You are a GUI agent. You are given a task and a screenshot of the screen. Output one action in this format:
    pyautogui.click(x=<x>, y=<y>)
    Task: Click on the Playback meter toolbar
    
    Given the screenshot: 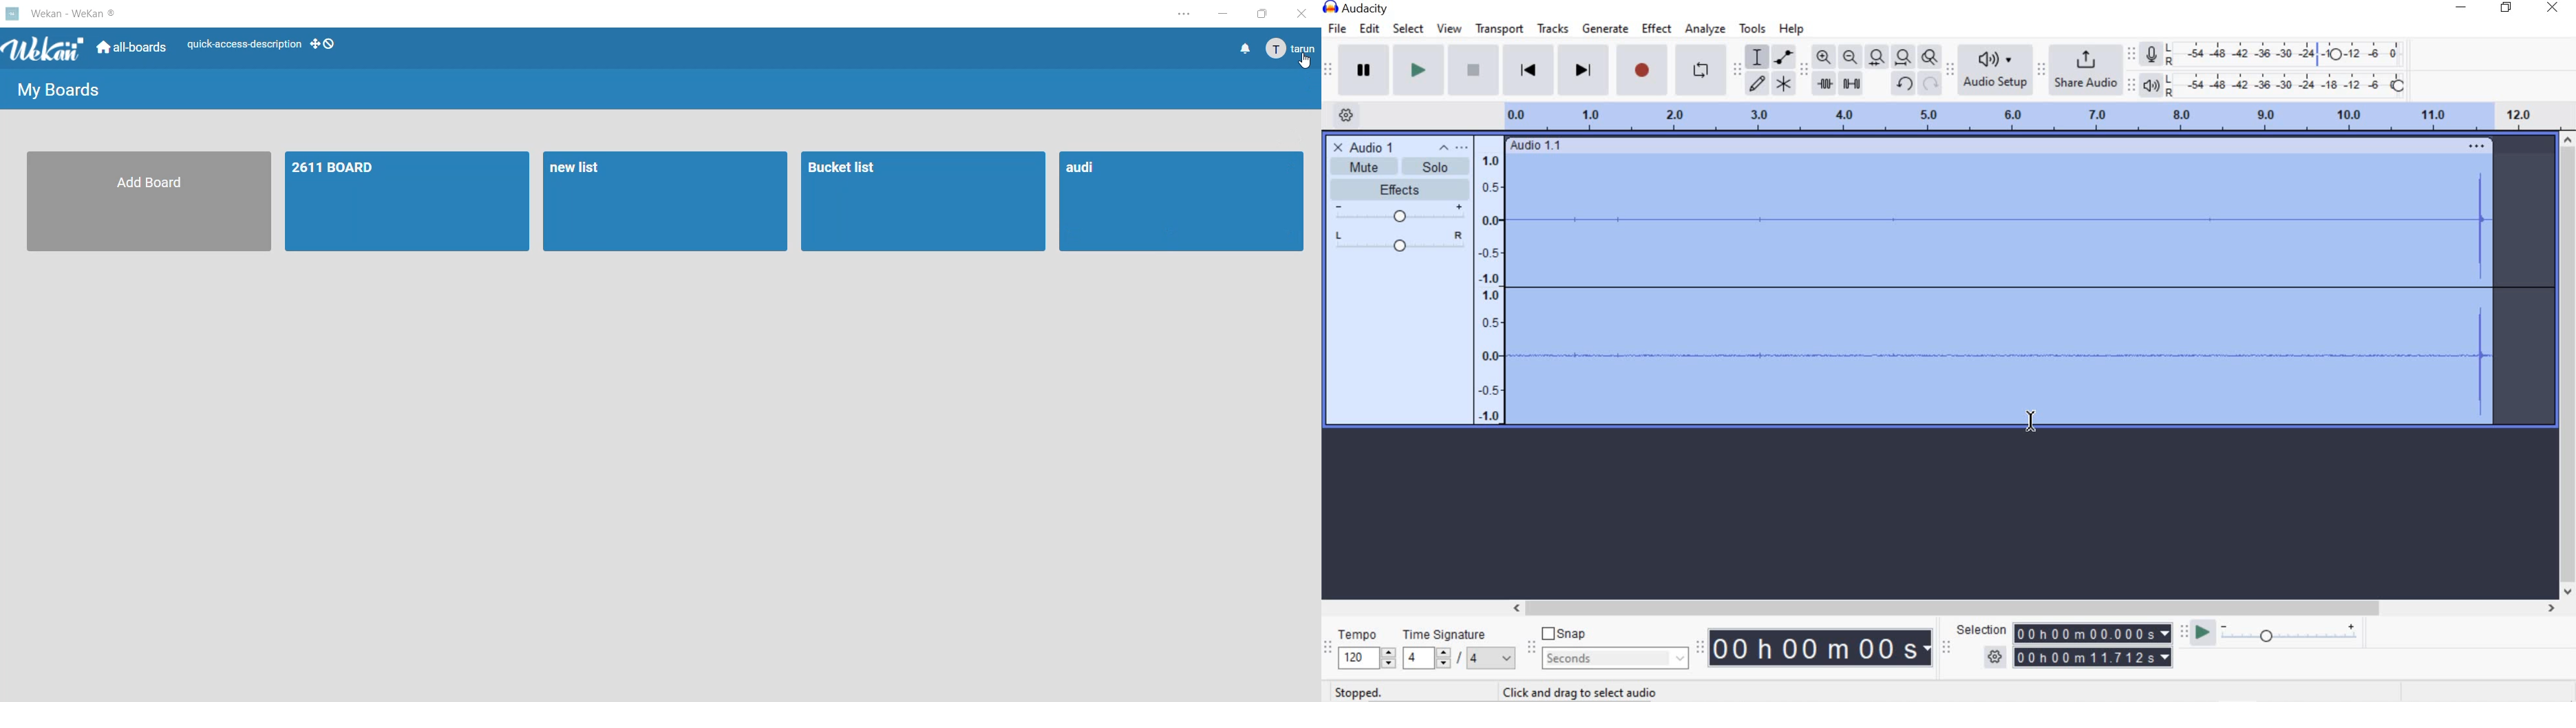 What is the action you would take?
    pyautogui.click(x=2134, y=84)
    